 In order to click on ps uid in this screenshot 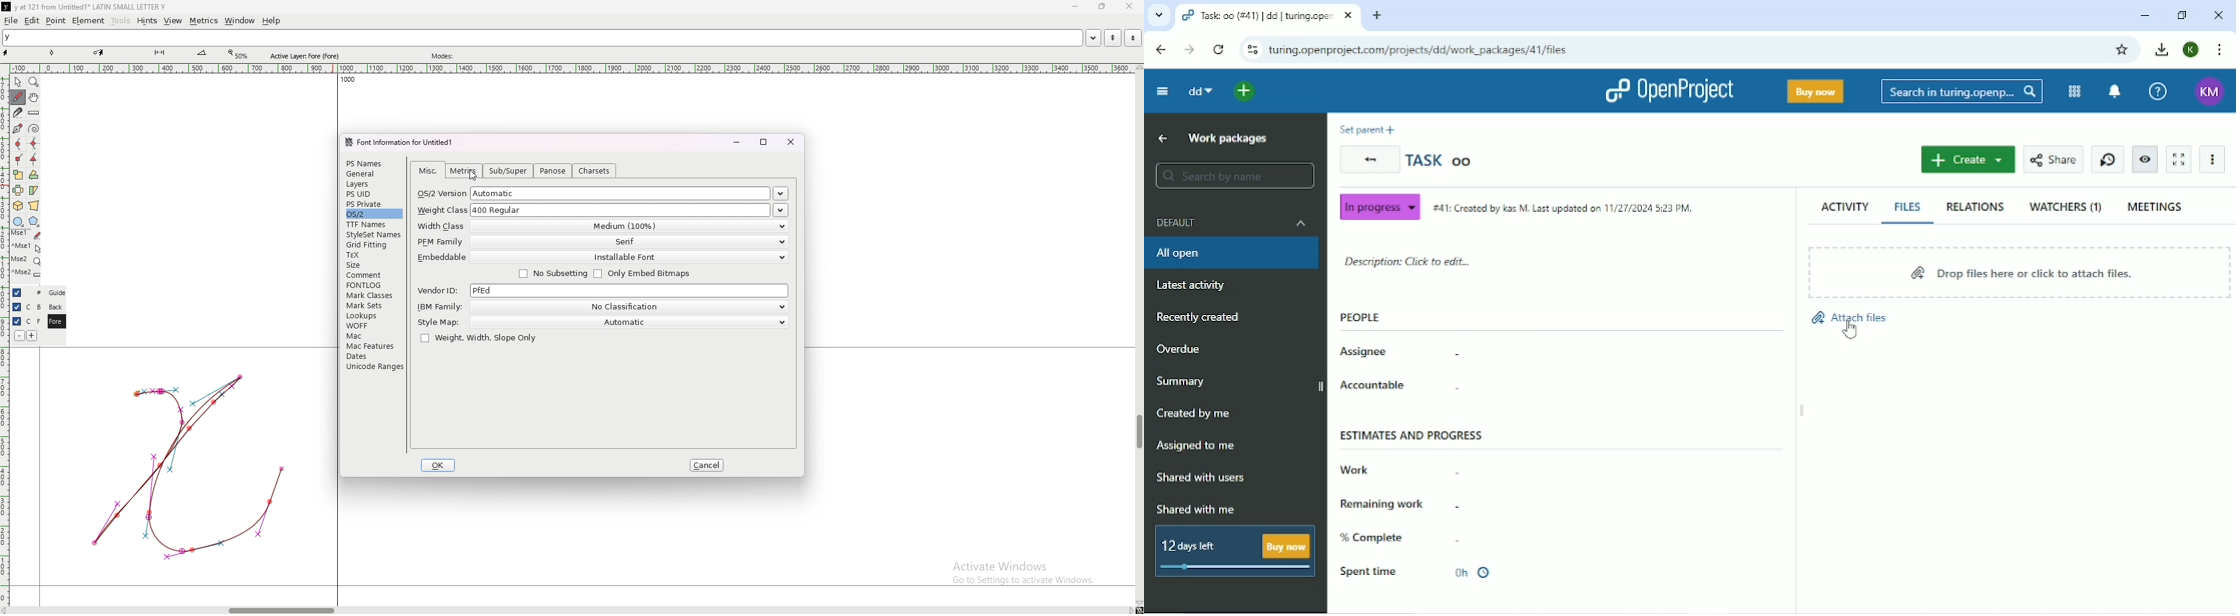, I will do `click(374, 194)`.